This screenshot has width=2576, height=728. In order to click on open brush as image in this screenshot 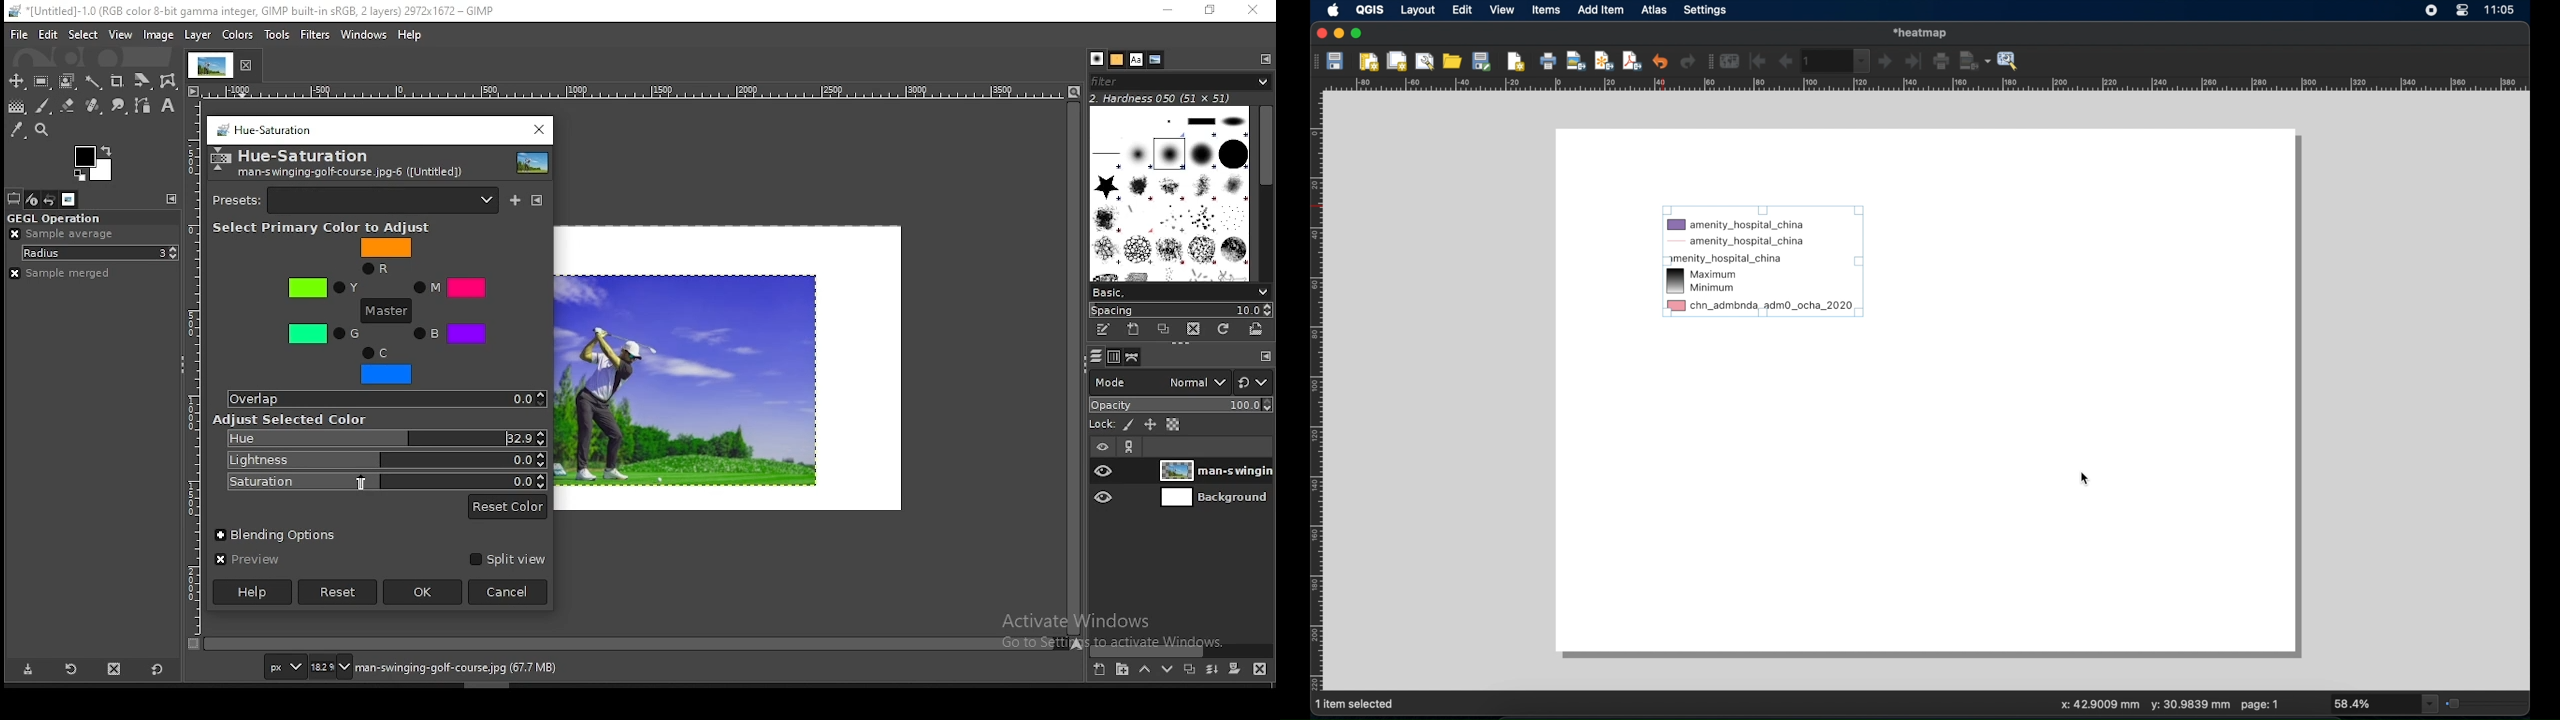, I will do `click(1256, 329)`.